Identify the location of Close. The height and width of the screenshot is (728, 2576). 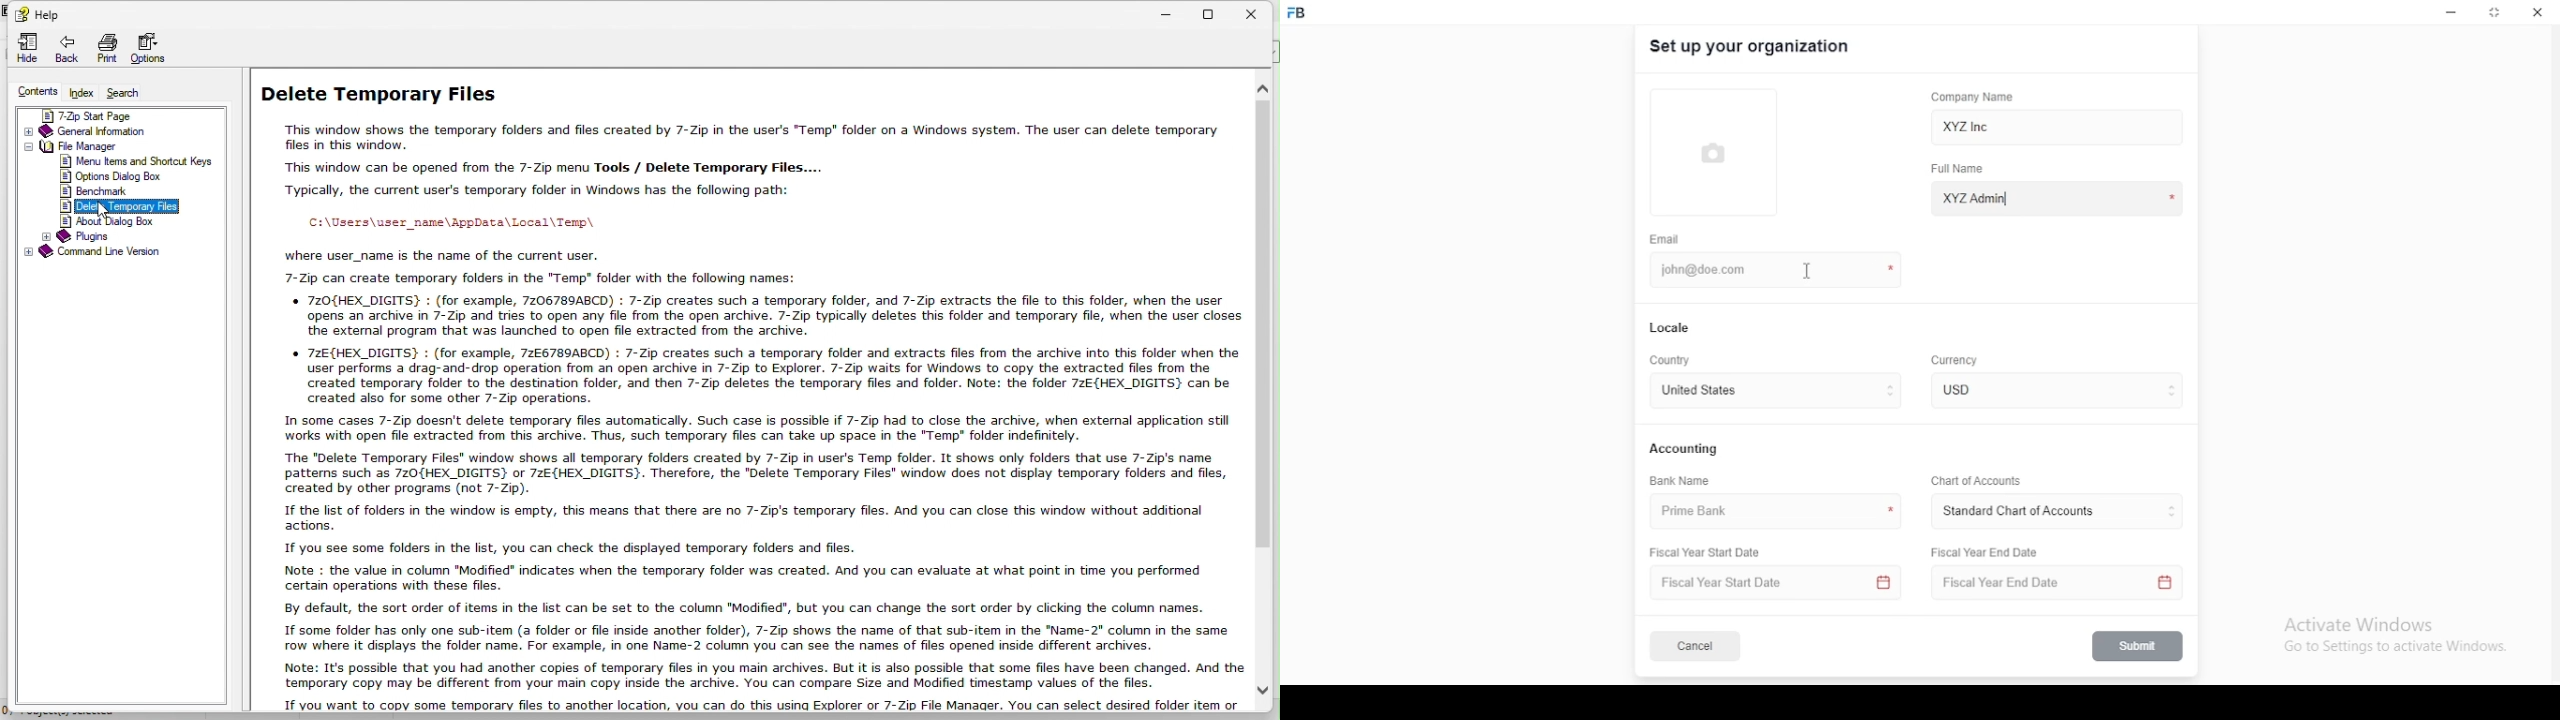
(1261, 12).